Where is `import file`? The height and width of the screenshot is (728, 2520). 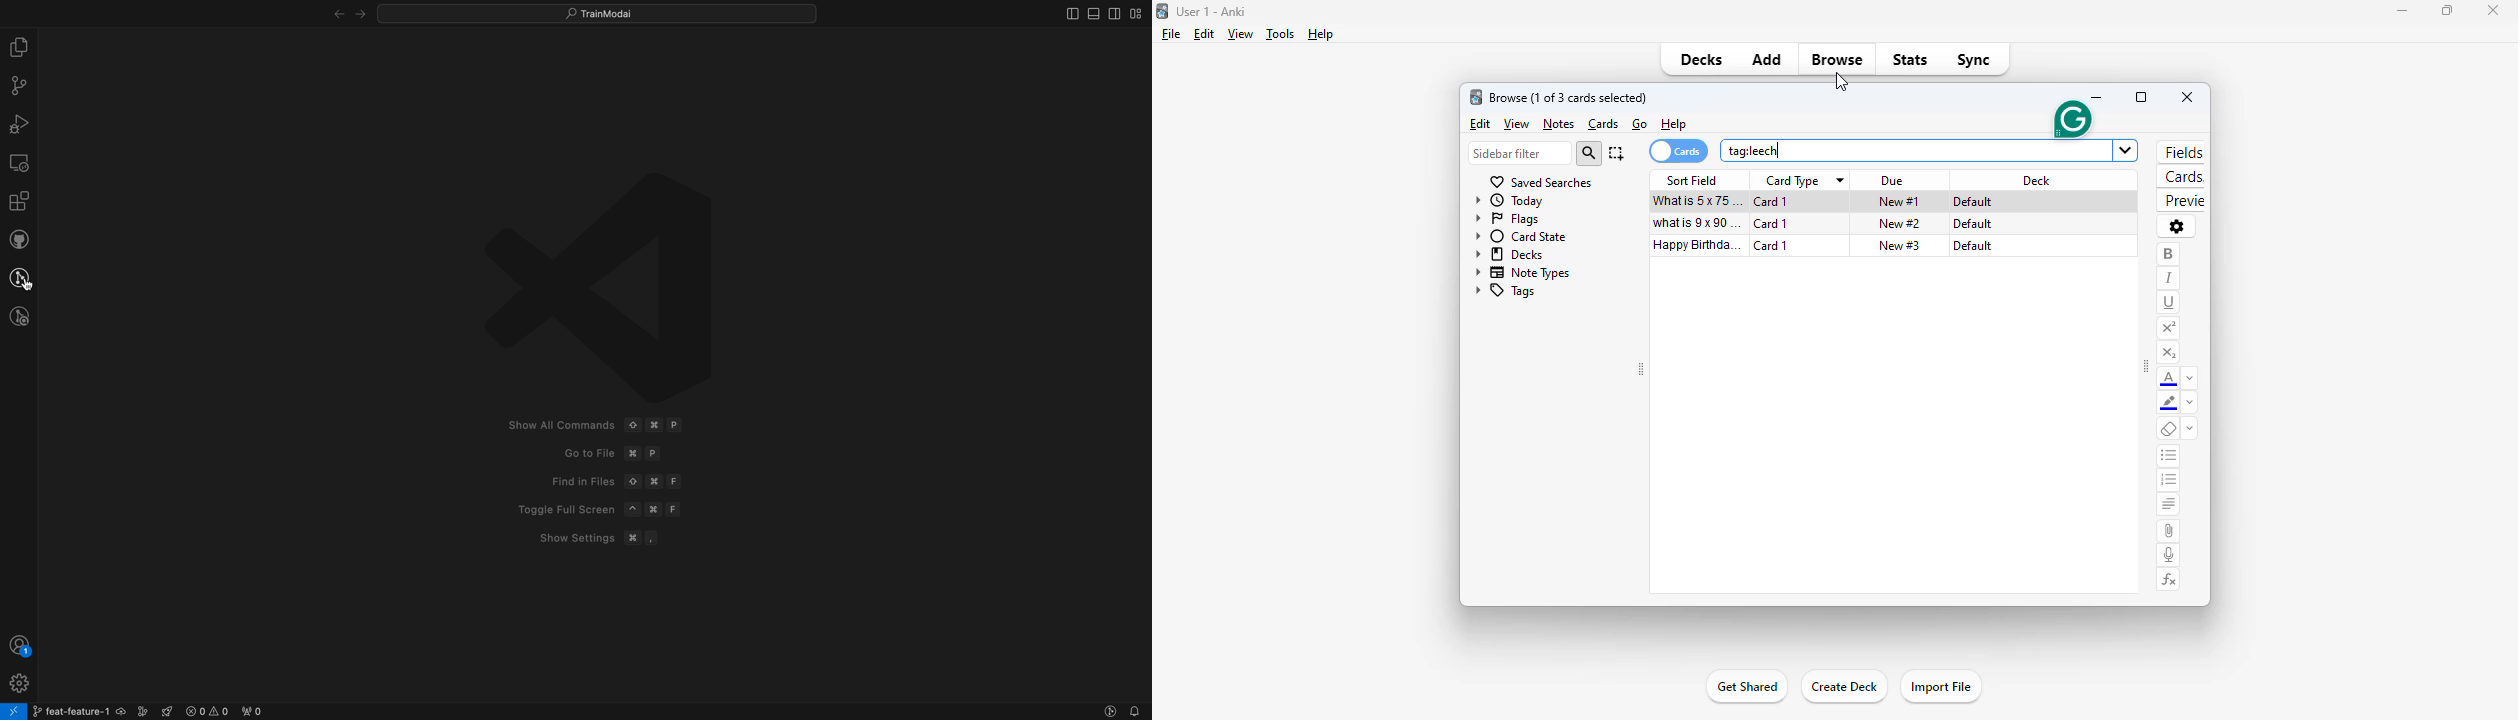
import file is located at coordinates (1943, 688).